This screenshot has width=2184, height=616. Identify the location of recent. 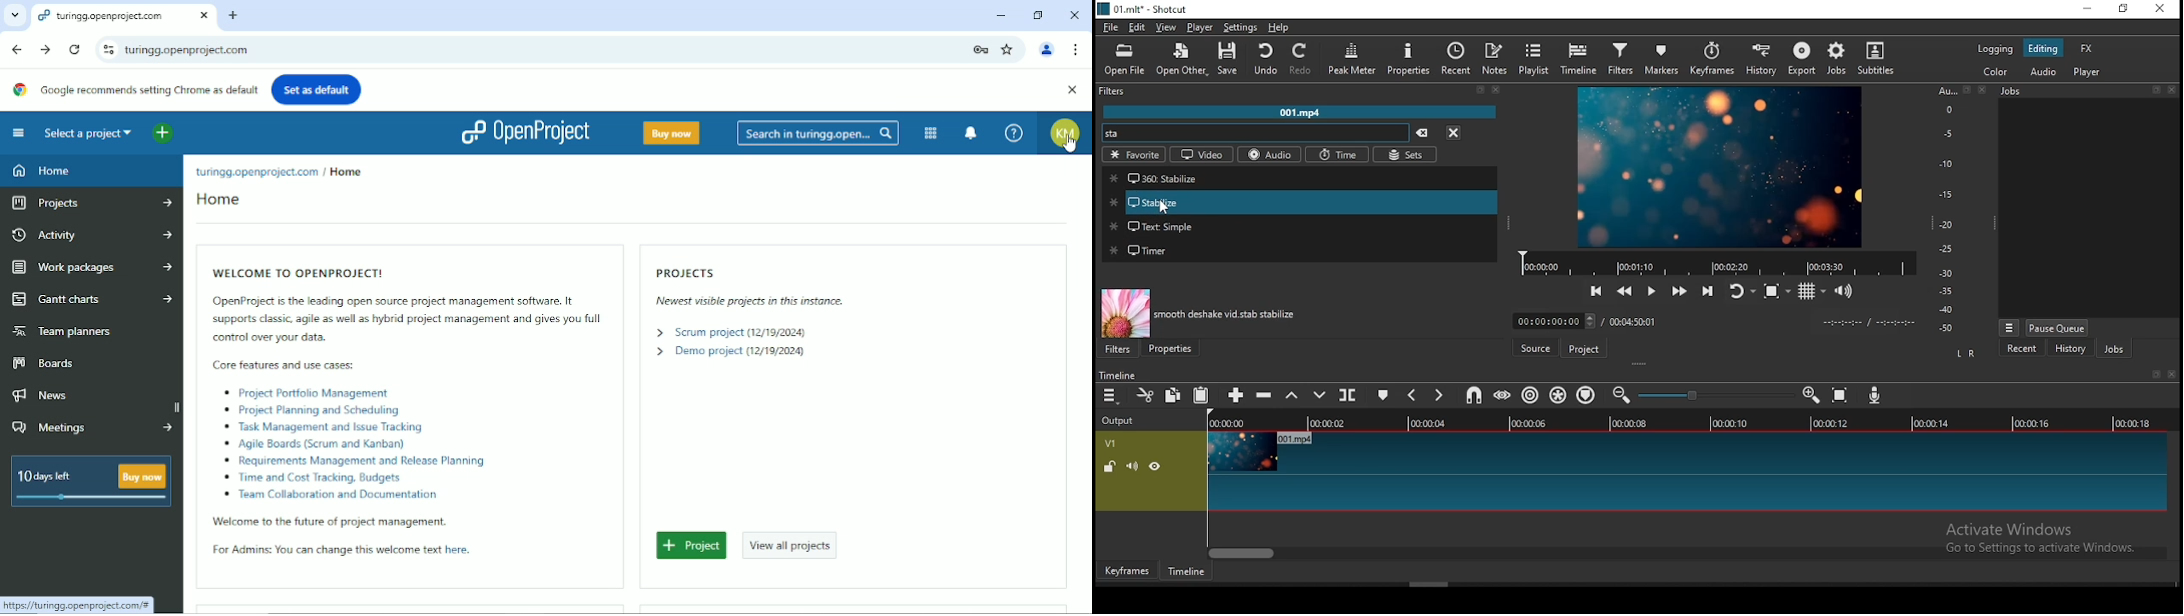
(2017, 350).